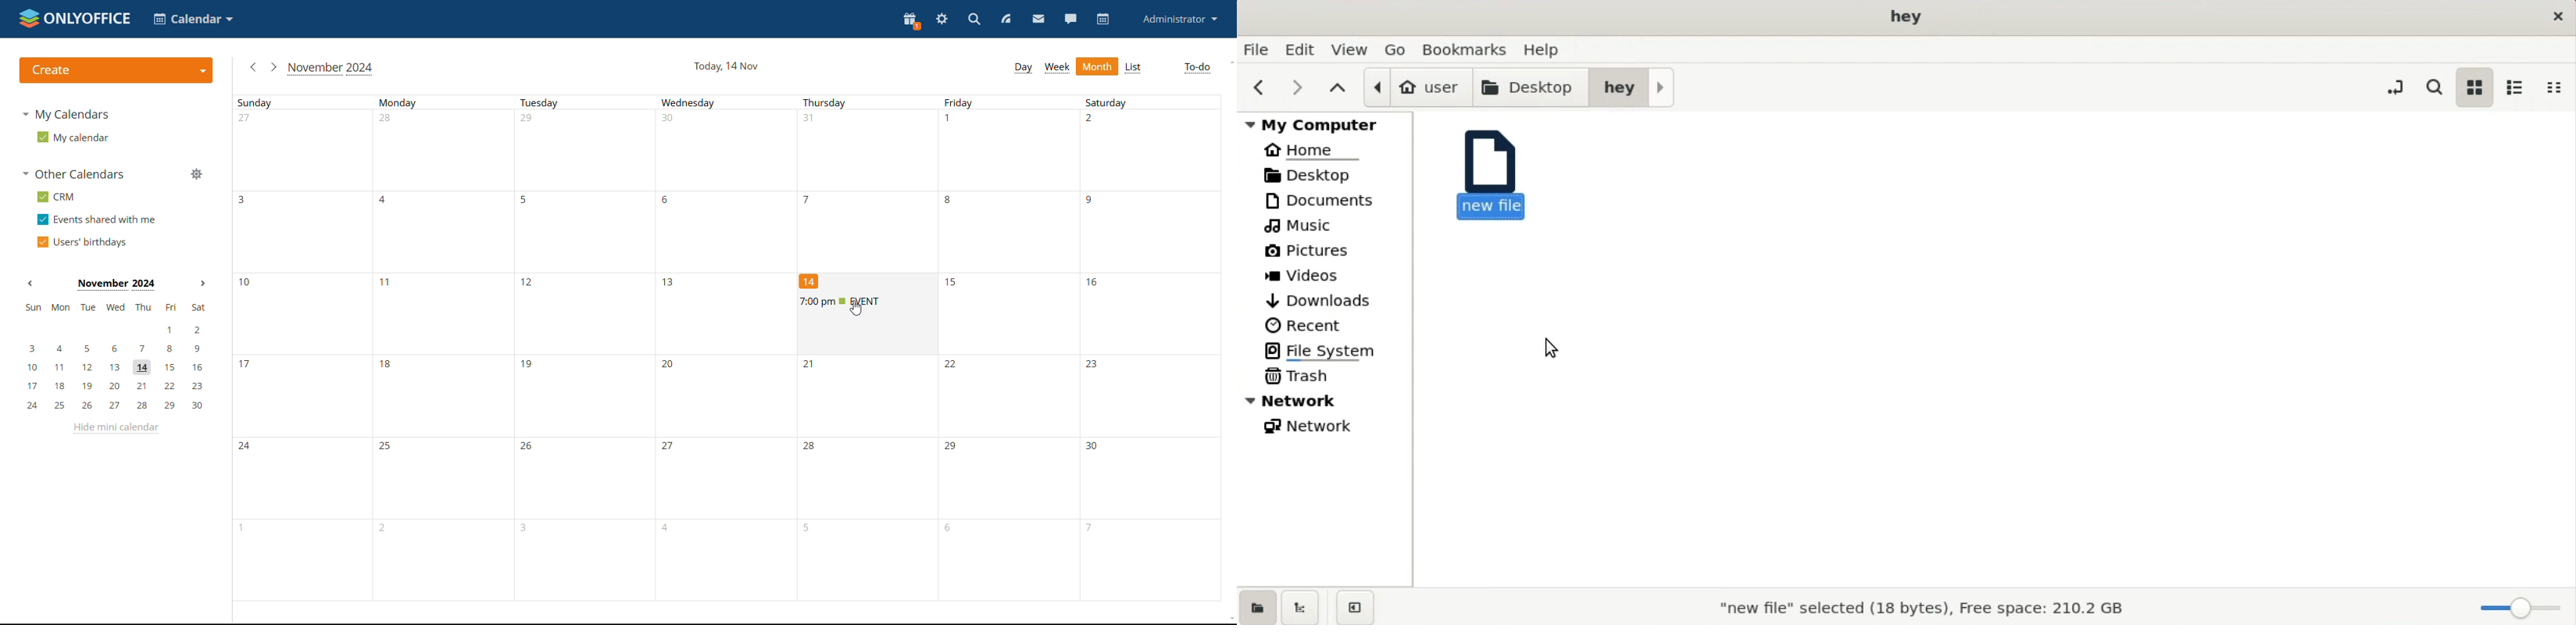 Image resolution: width=2576 pixels, height=644 pixels. I want to click on current date, so click(725, 64).